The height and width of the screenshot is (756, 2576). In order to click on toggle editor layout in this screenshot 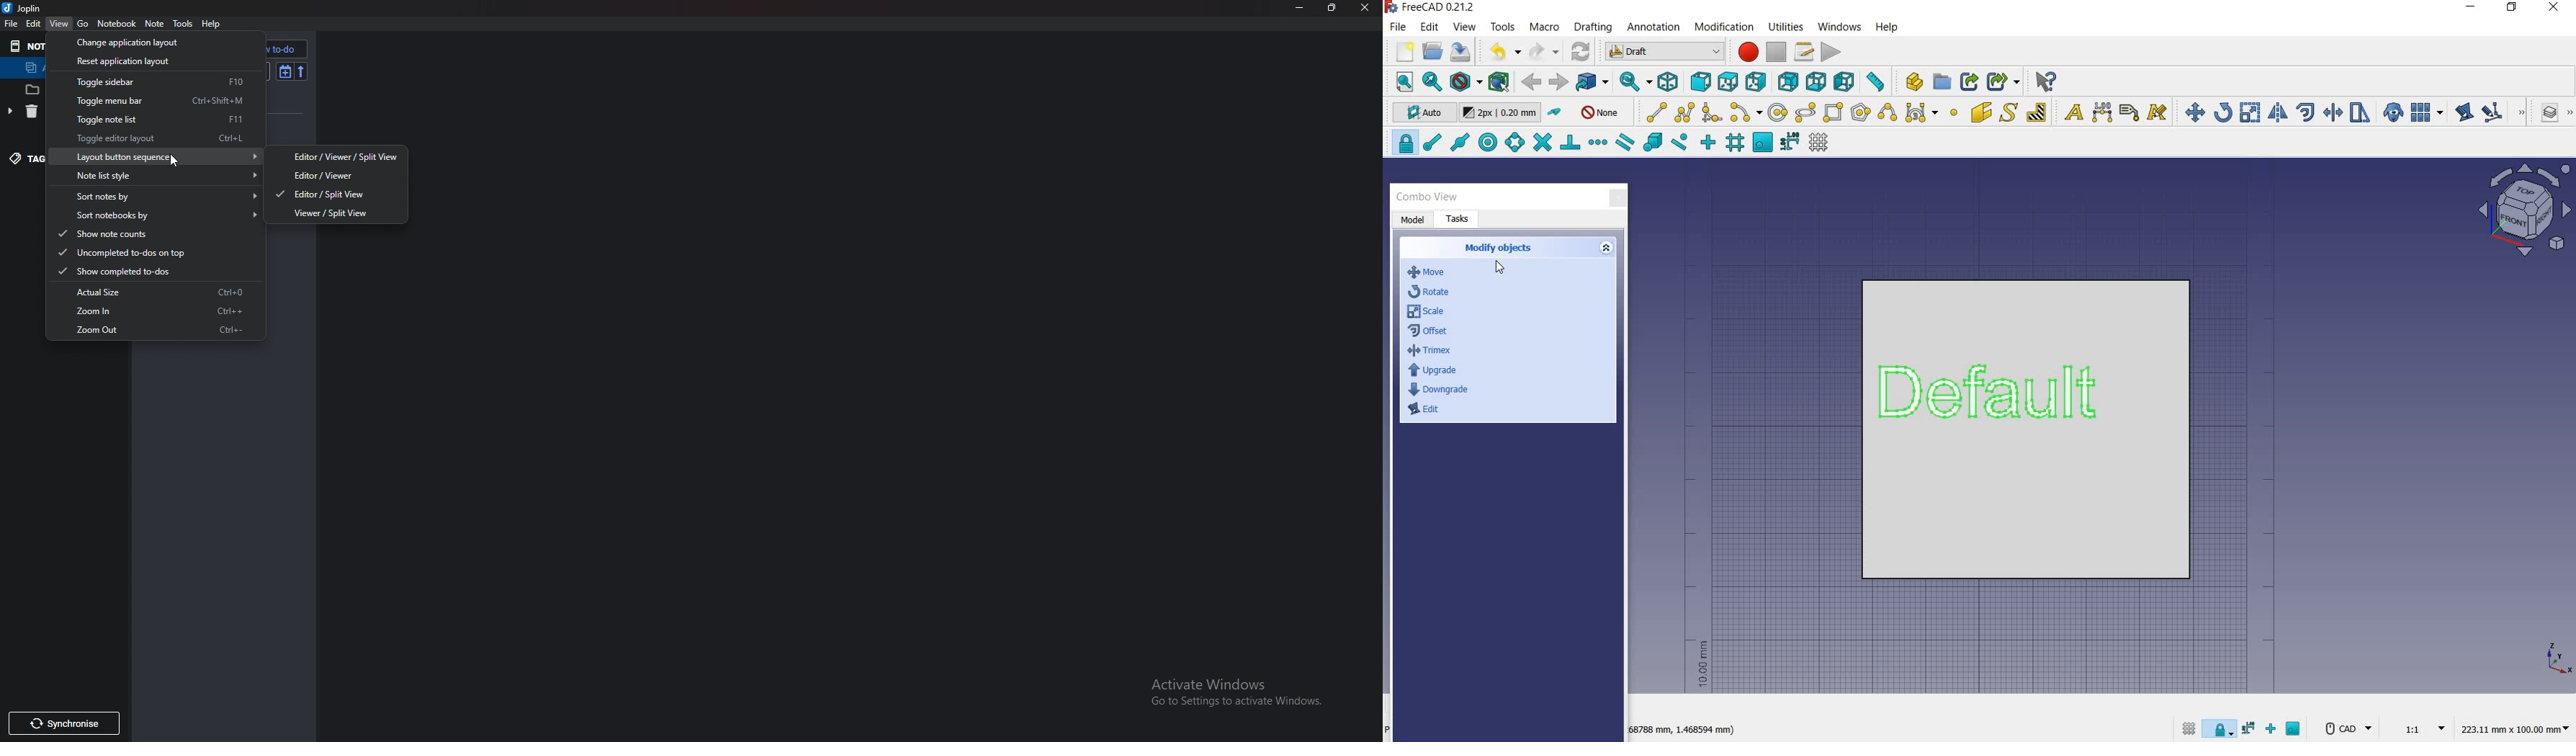, I will do `click(155, 138)`.